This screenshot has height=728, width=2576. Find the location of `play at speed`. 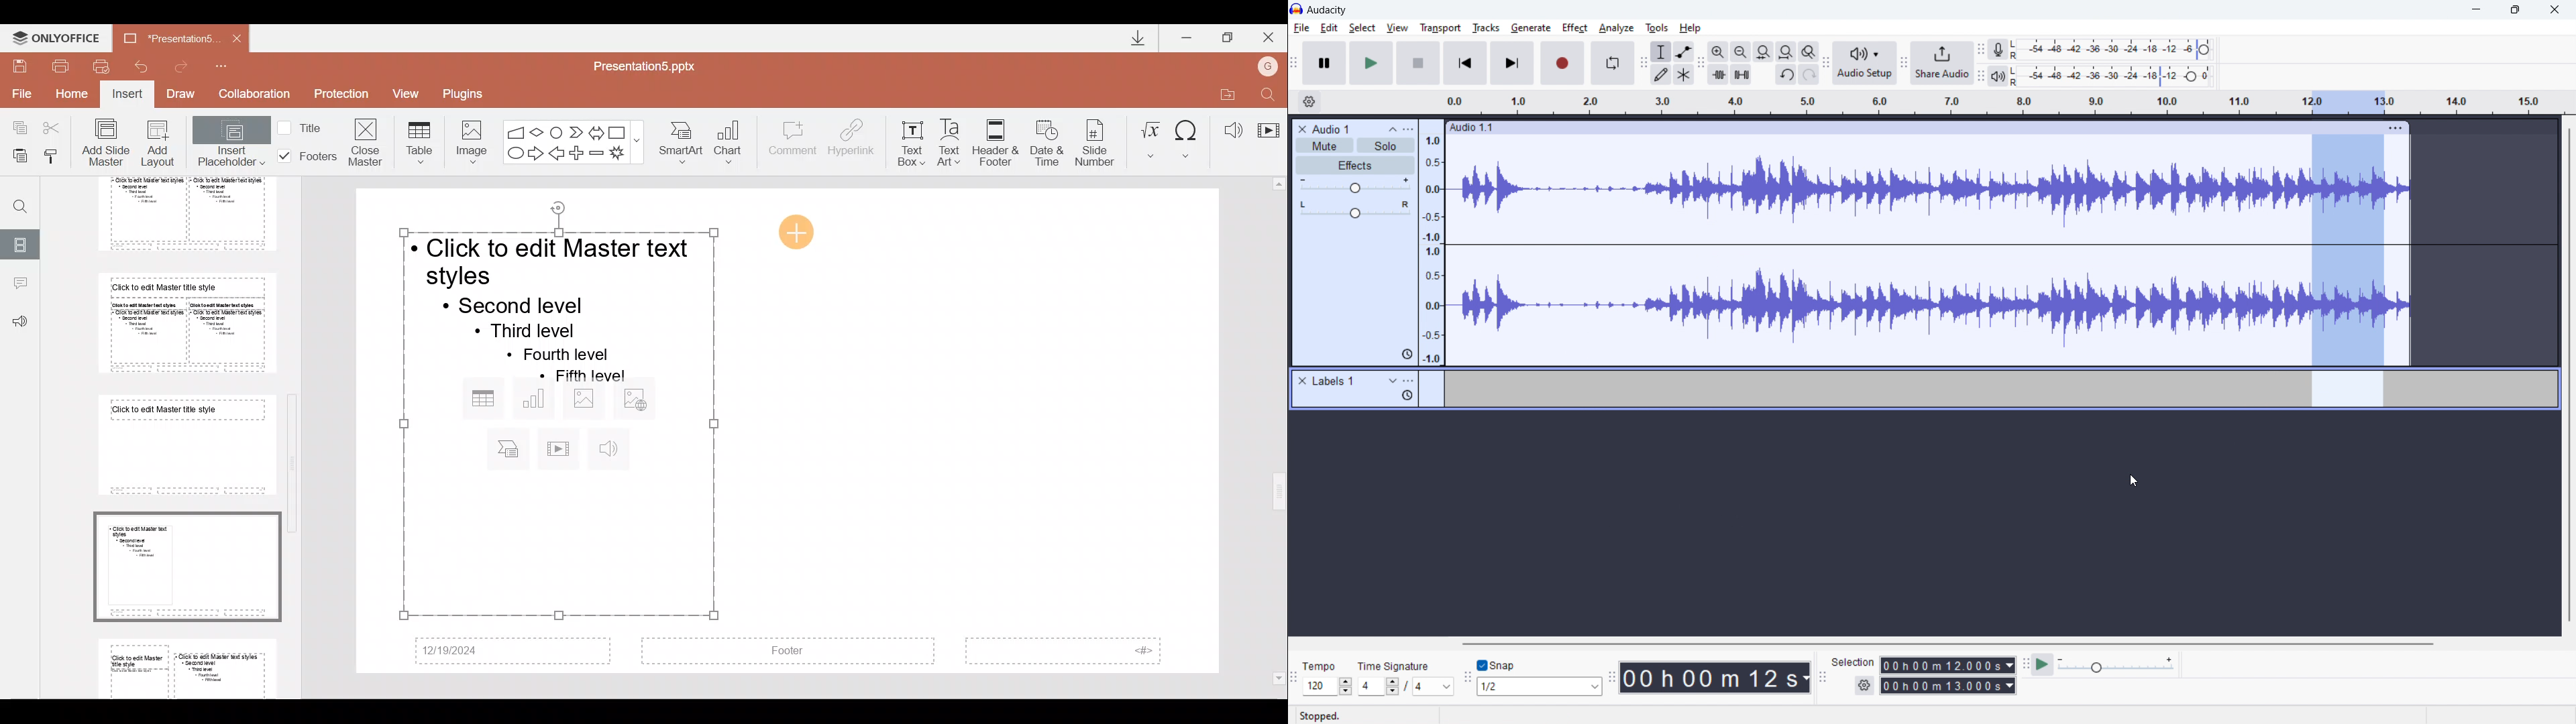

play at speed is located at coordinates (2042, 664).